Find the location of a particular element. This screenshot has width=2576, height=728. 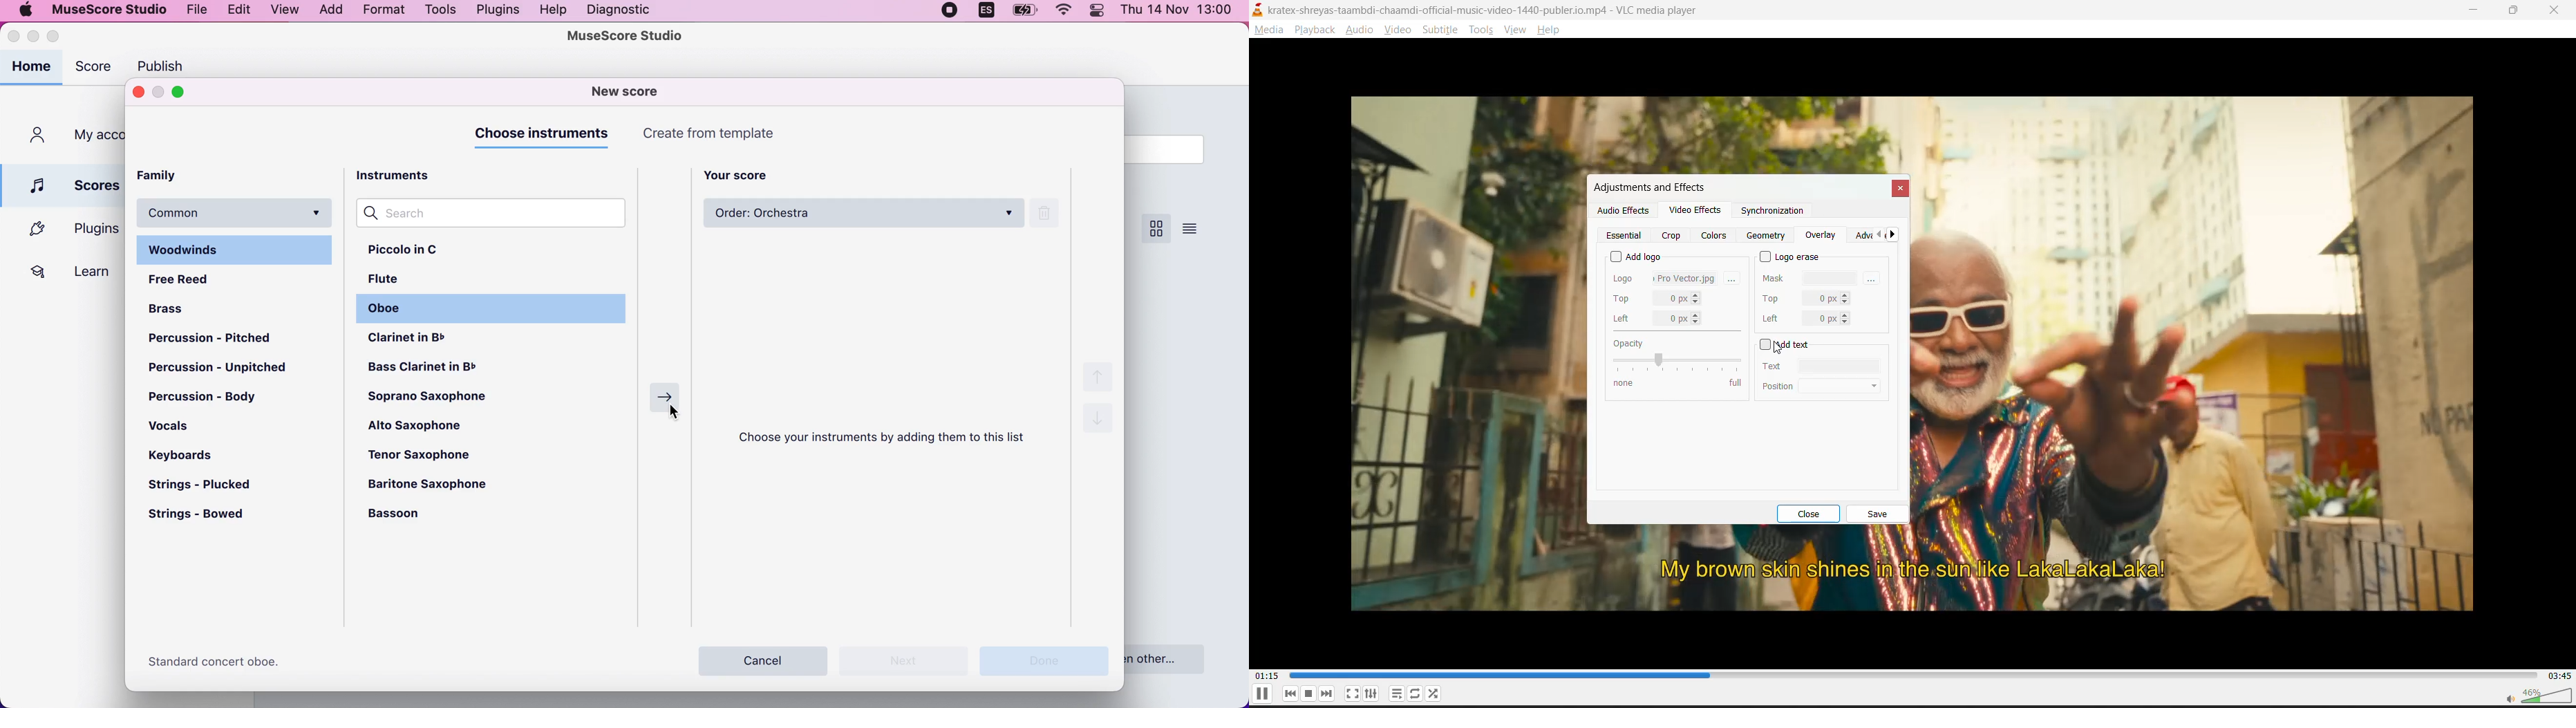

score is located at coordinates (96, 70).